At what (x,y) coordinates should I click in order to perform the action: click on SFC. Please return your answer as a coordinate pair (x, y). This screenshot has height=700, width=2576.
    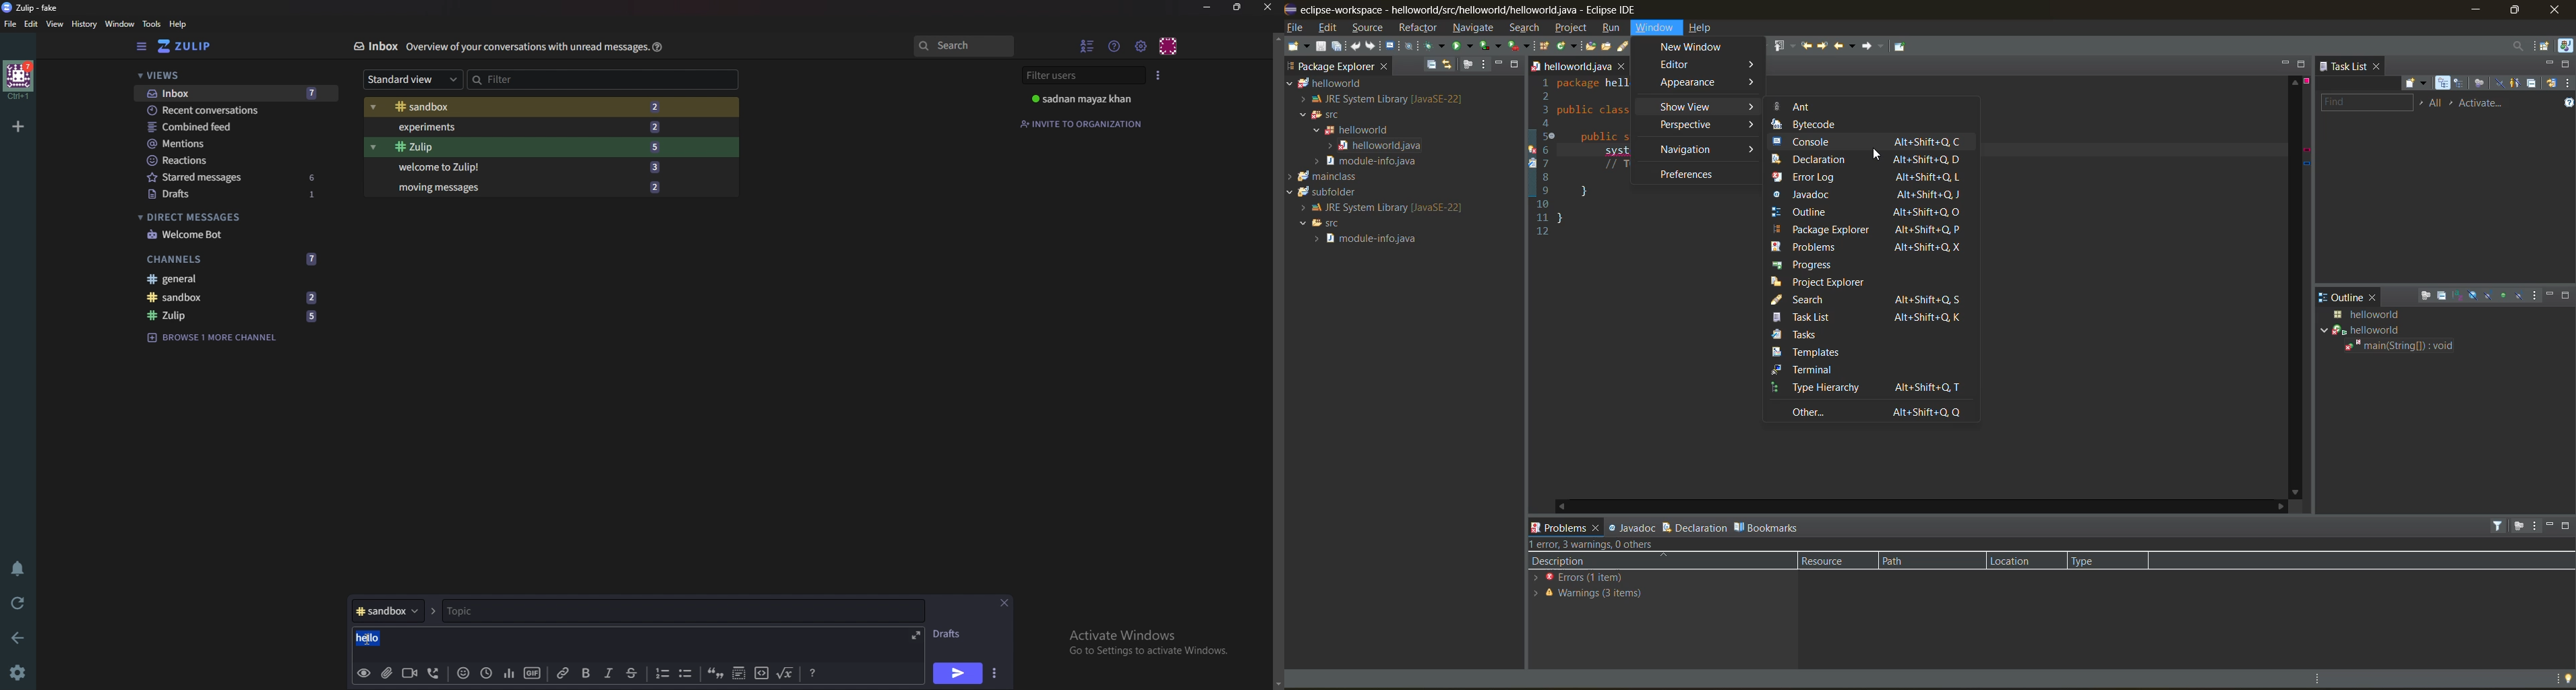
    Looking at the image, I should click on (1323, 225).